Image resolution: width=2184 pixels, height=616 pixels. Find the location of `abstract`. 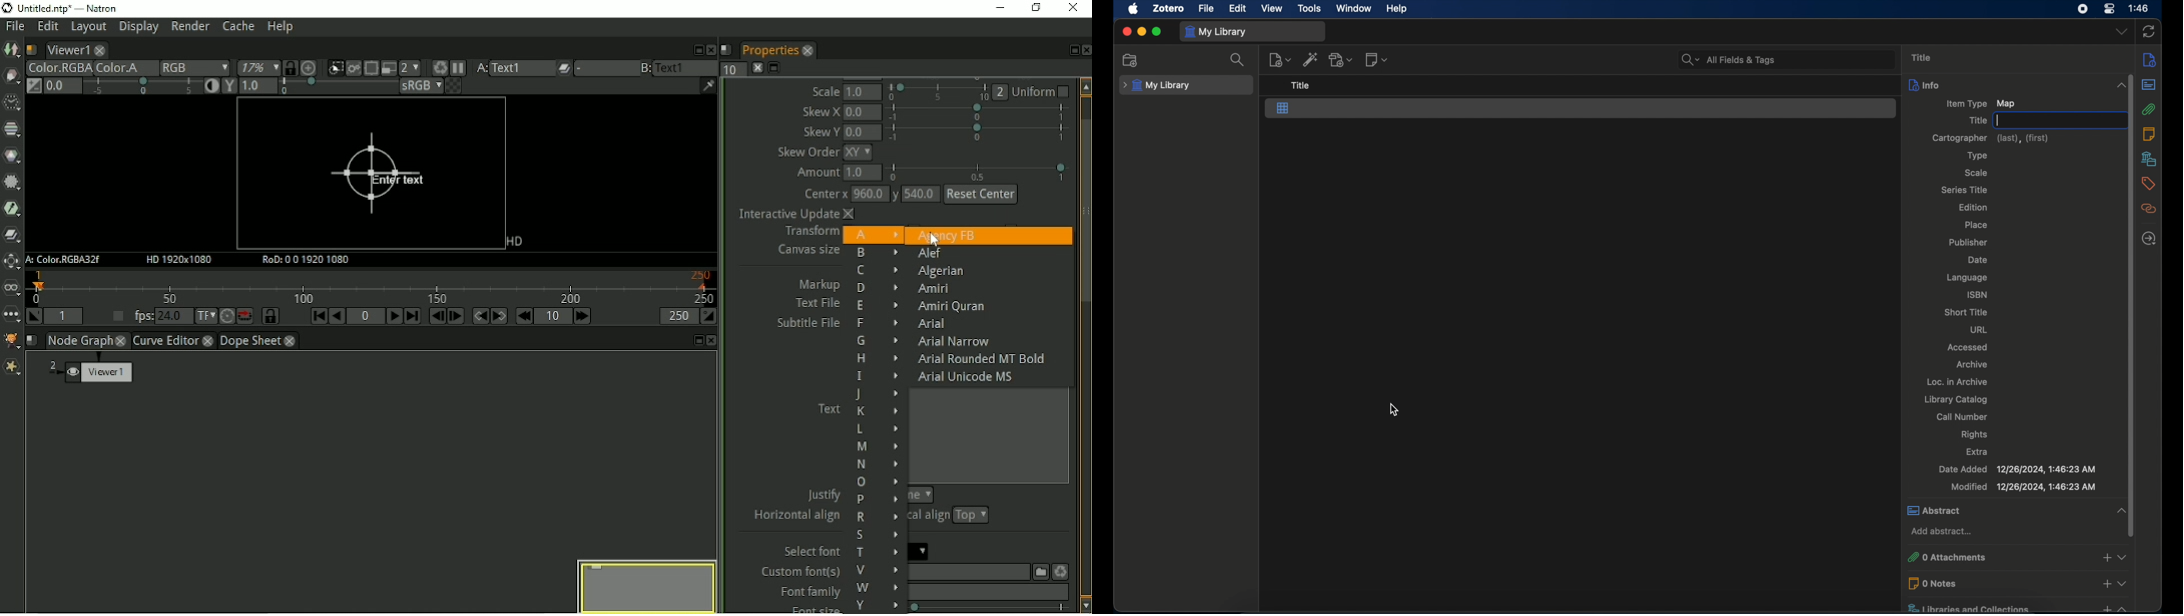

abstract is located at coordinates (1995, 510).